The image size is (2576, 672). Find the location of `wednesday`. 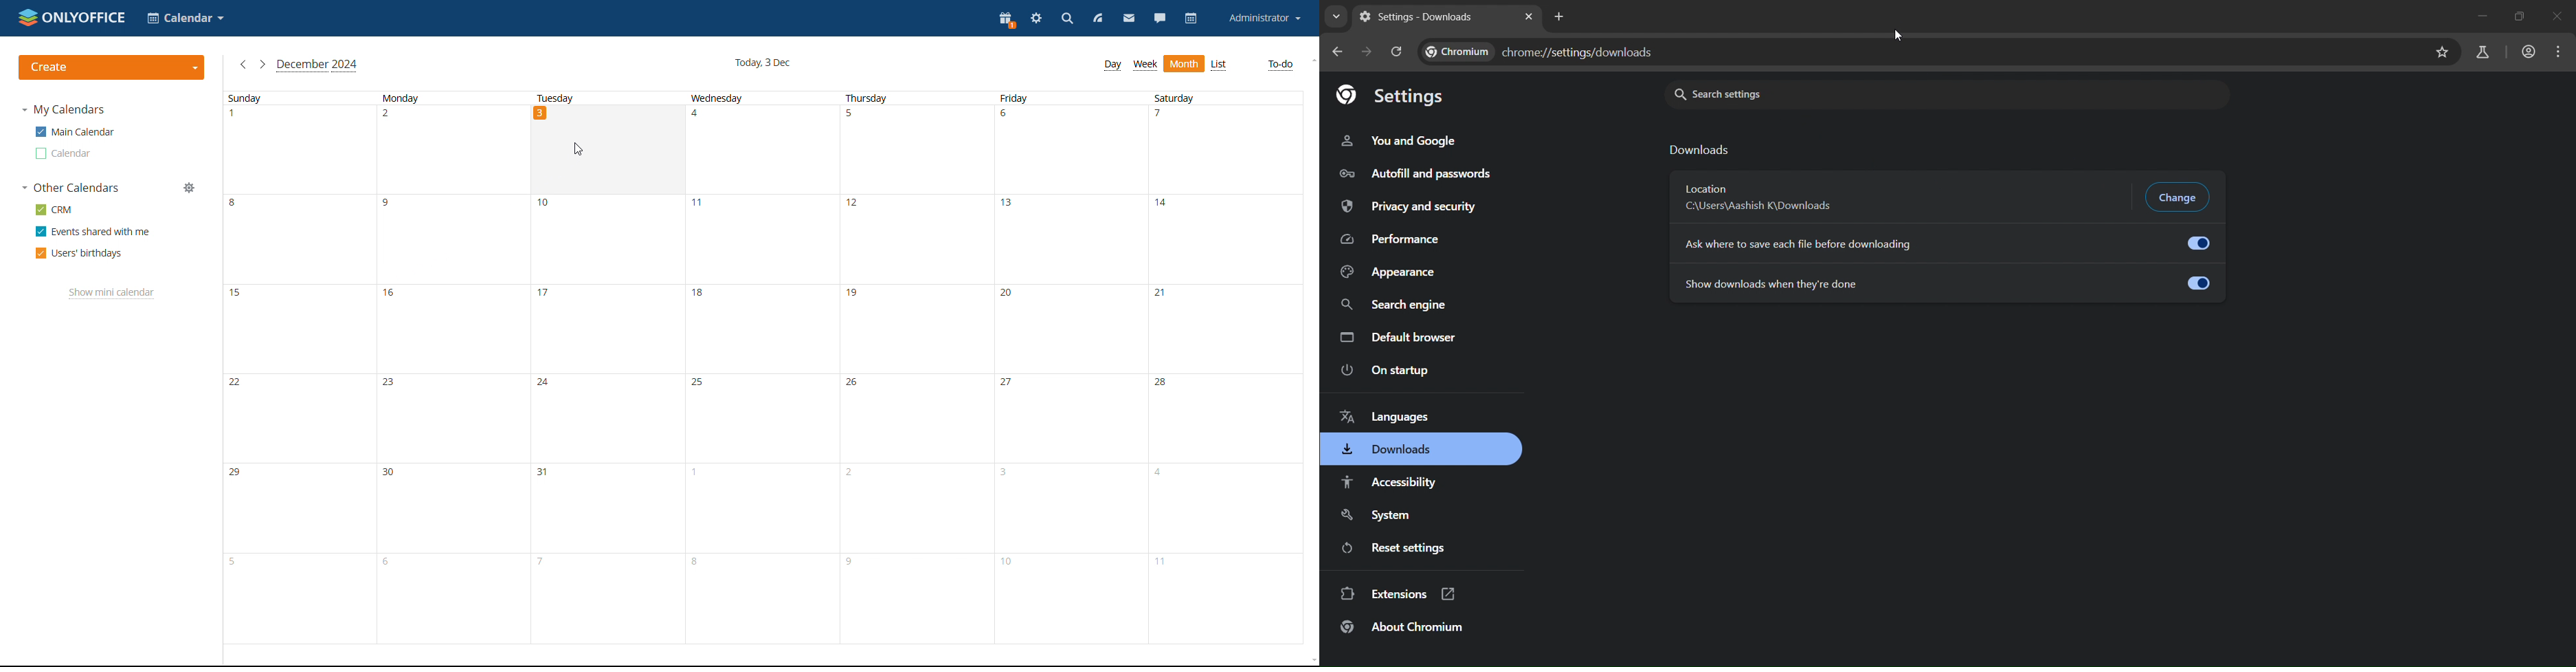

wednesday is located at coordinates (760, 367).